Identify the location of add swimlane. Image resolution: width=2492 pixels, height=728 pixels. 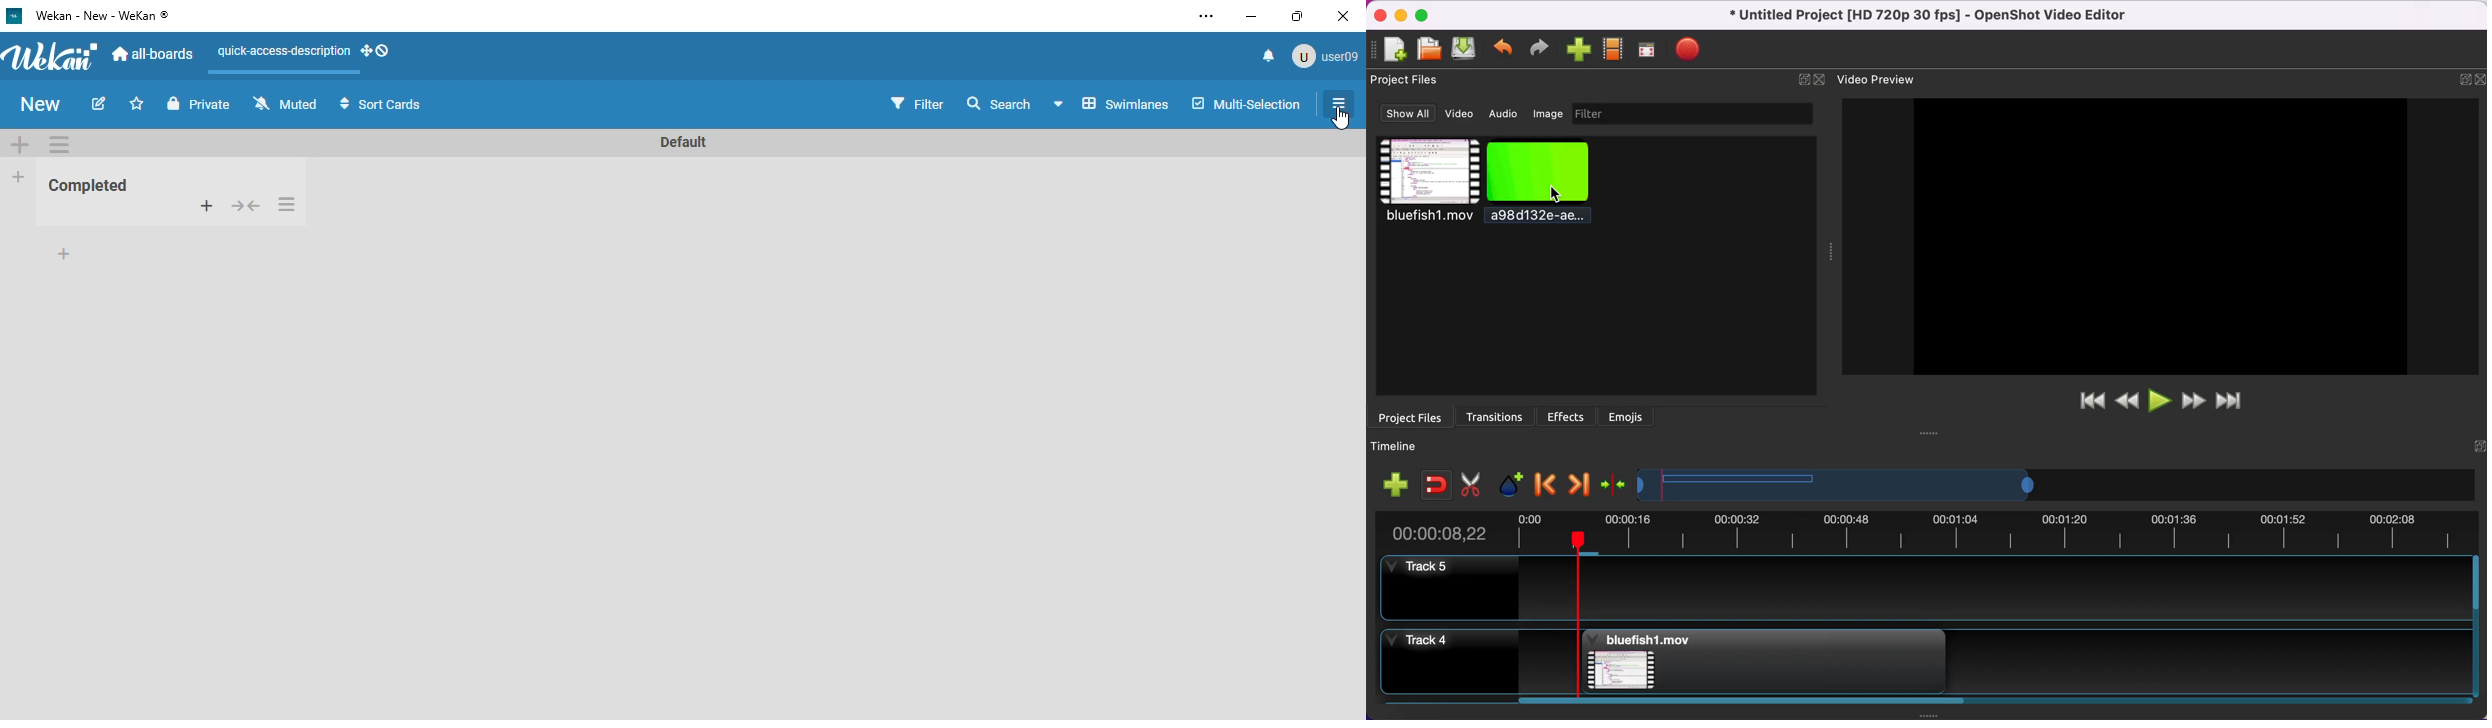
(21, 144).